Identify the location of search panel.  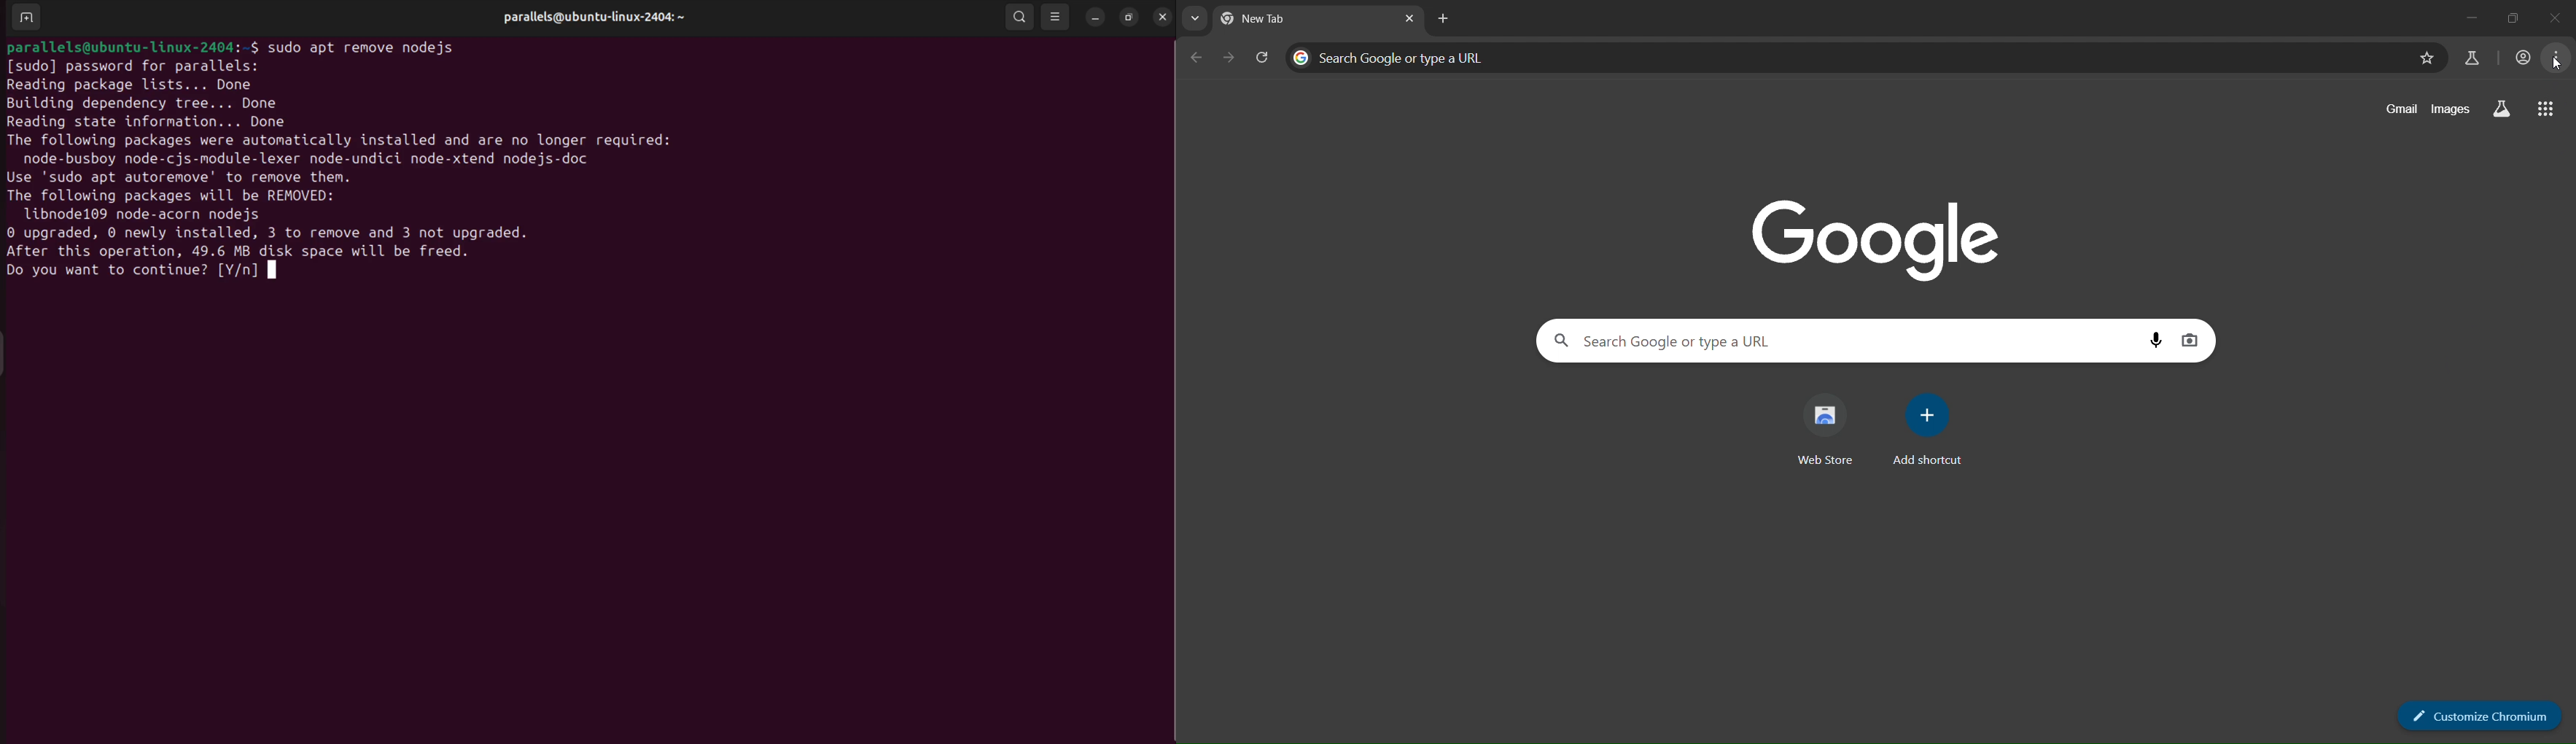
(1393, 56).